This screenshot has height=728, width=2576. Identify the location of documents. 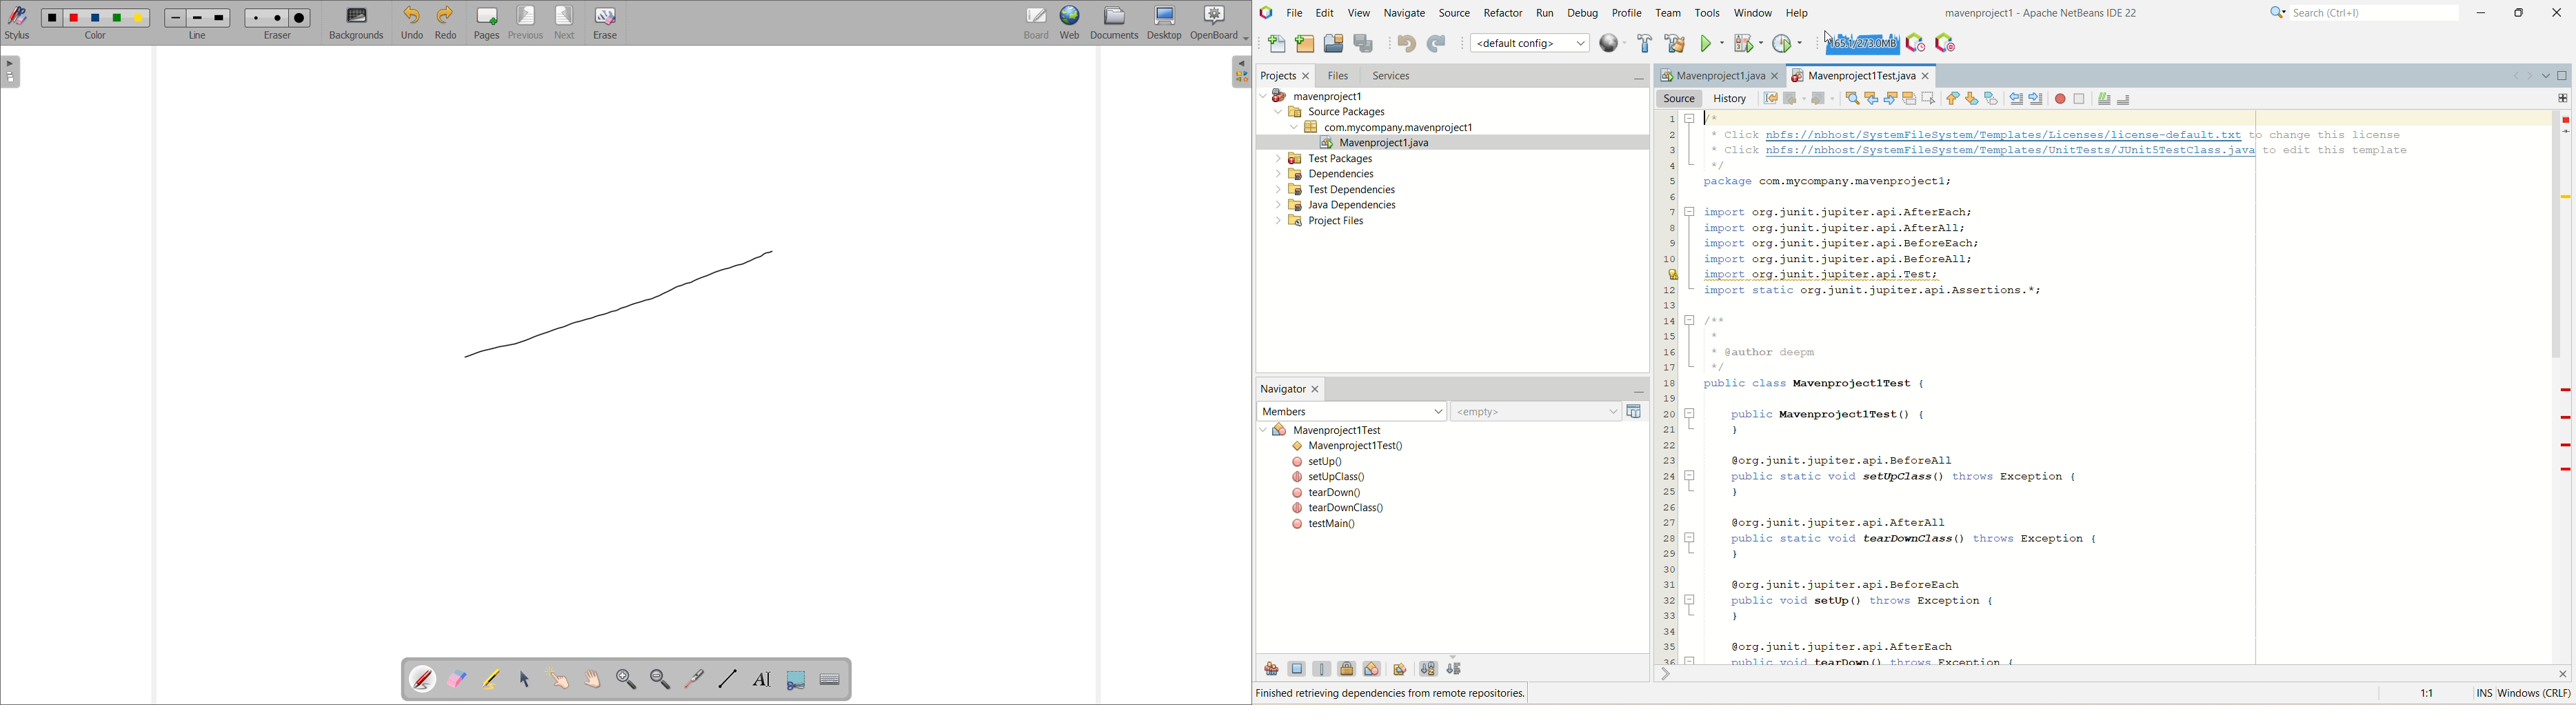
(1115, 24).